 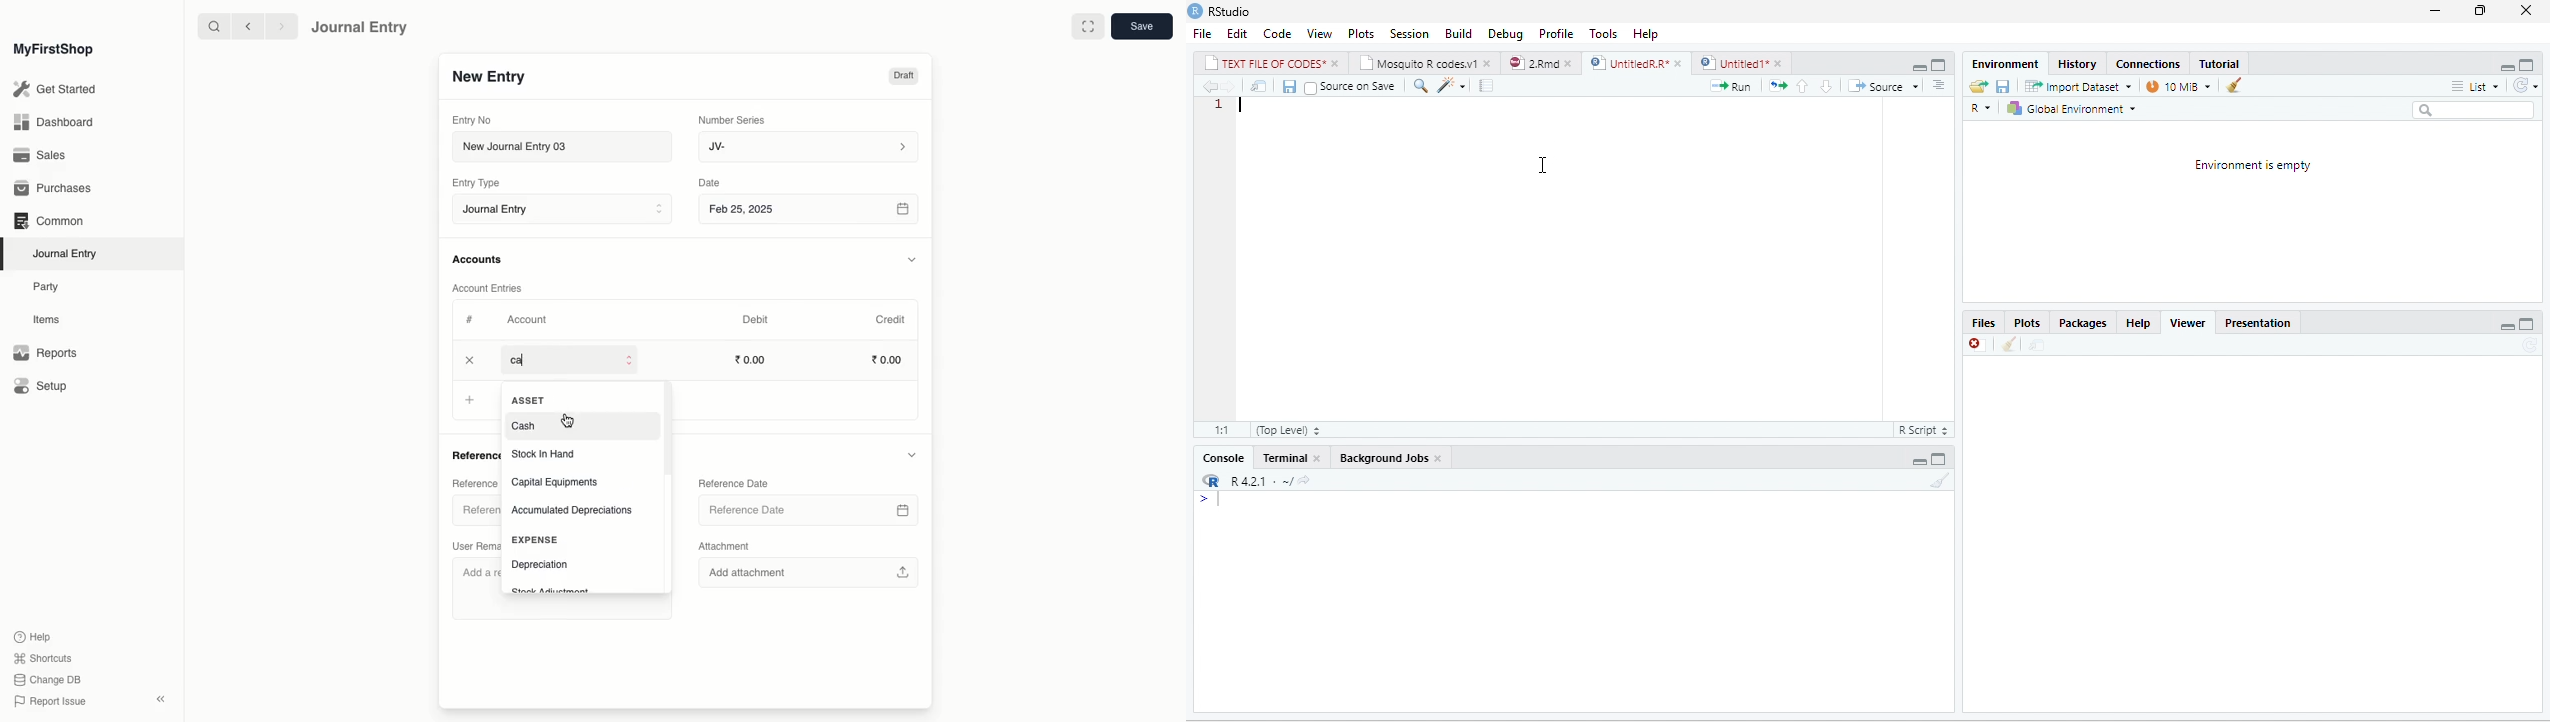 I want to click on maximize, so click(x=2529, y=64).